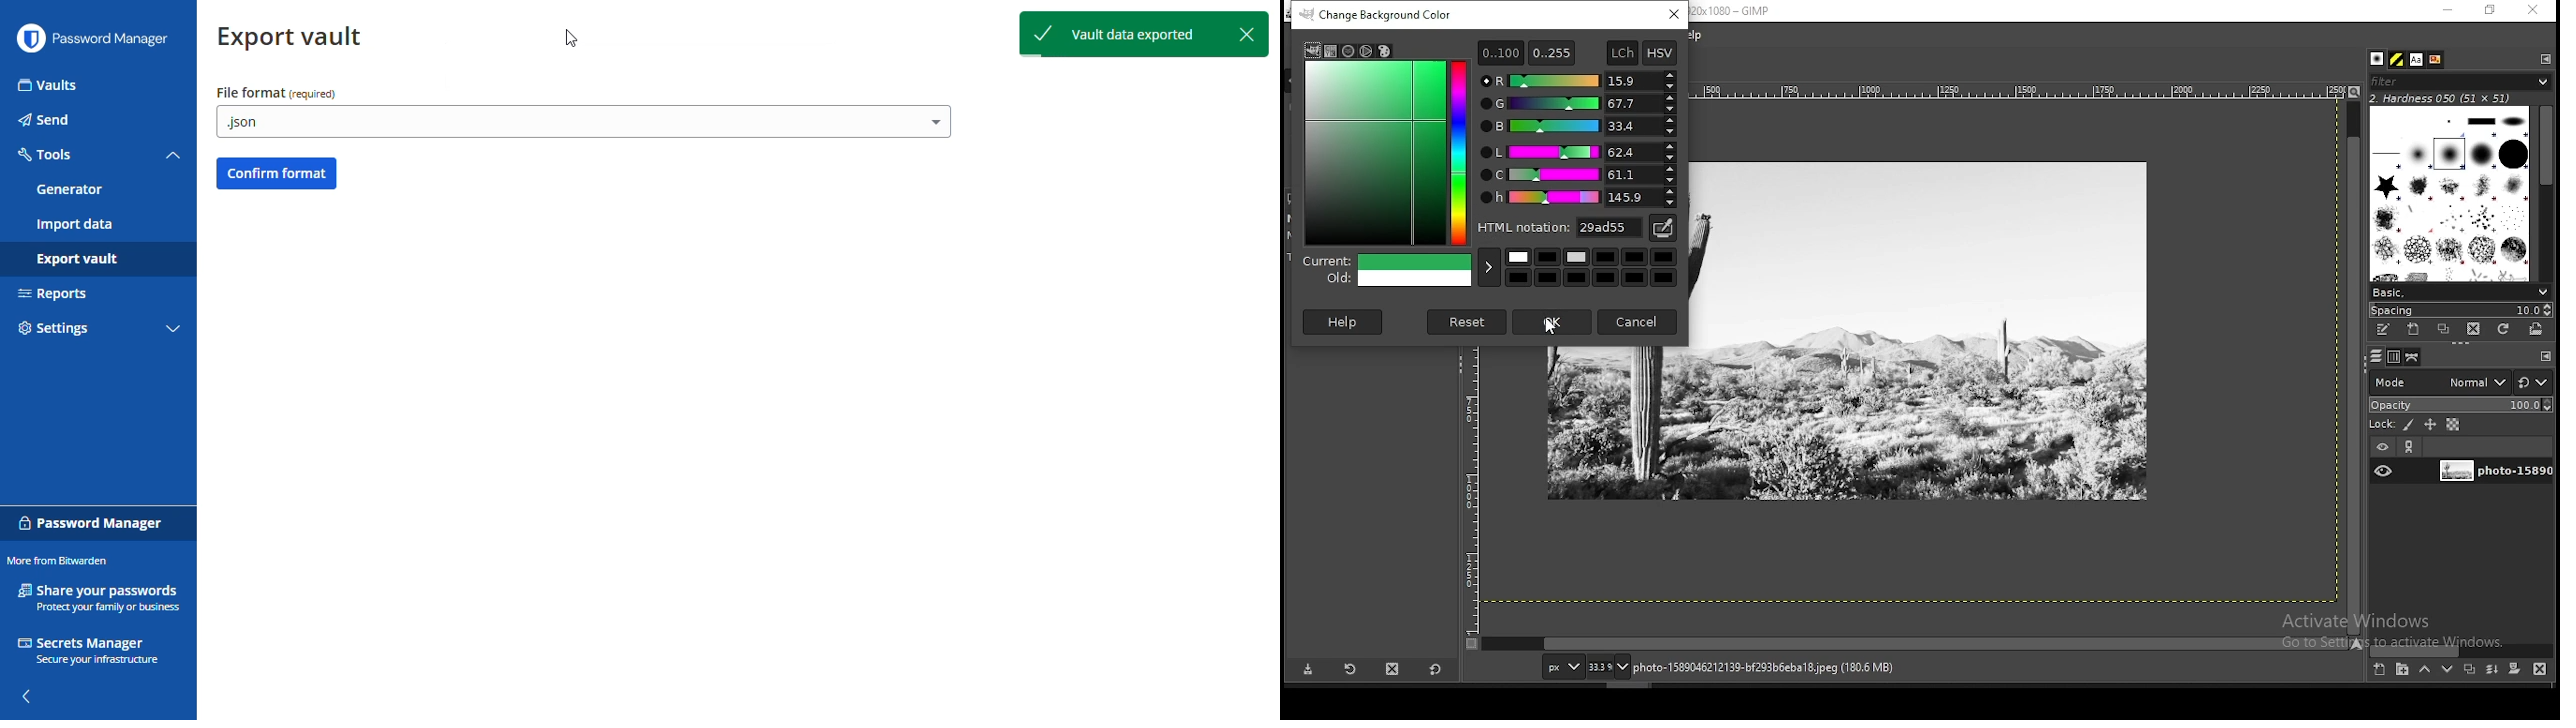 This screenshot has width=2576, height=728. Describe the element at coordinates (1554, 328) in the screenshot. I see `mouse pointer` at that location.